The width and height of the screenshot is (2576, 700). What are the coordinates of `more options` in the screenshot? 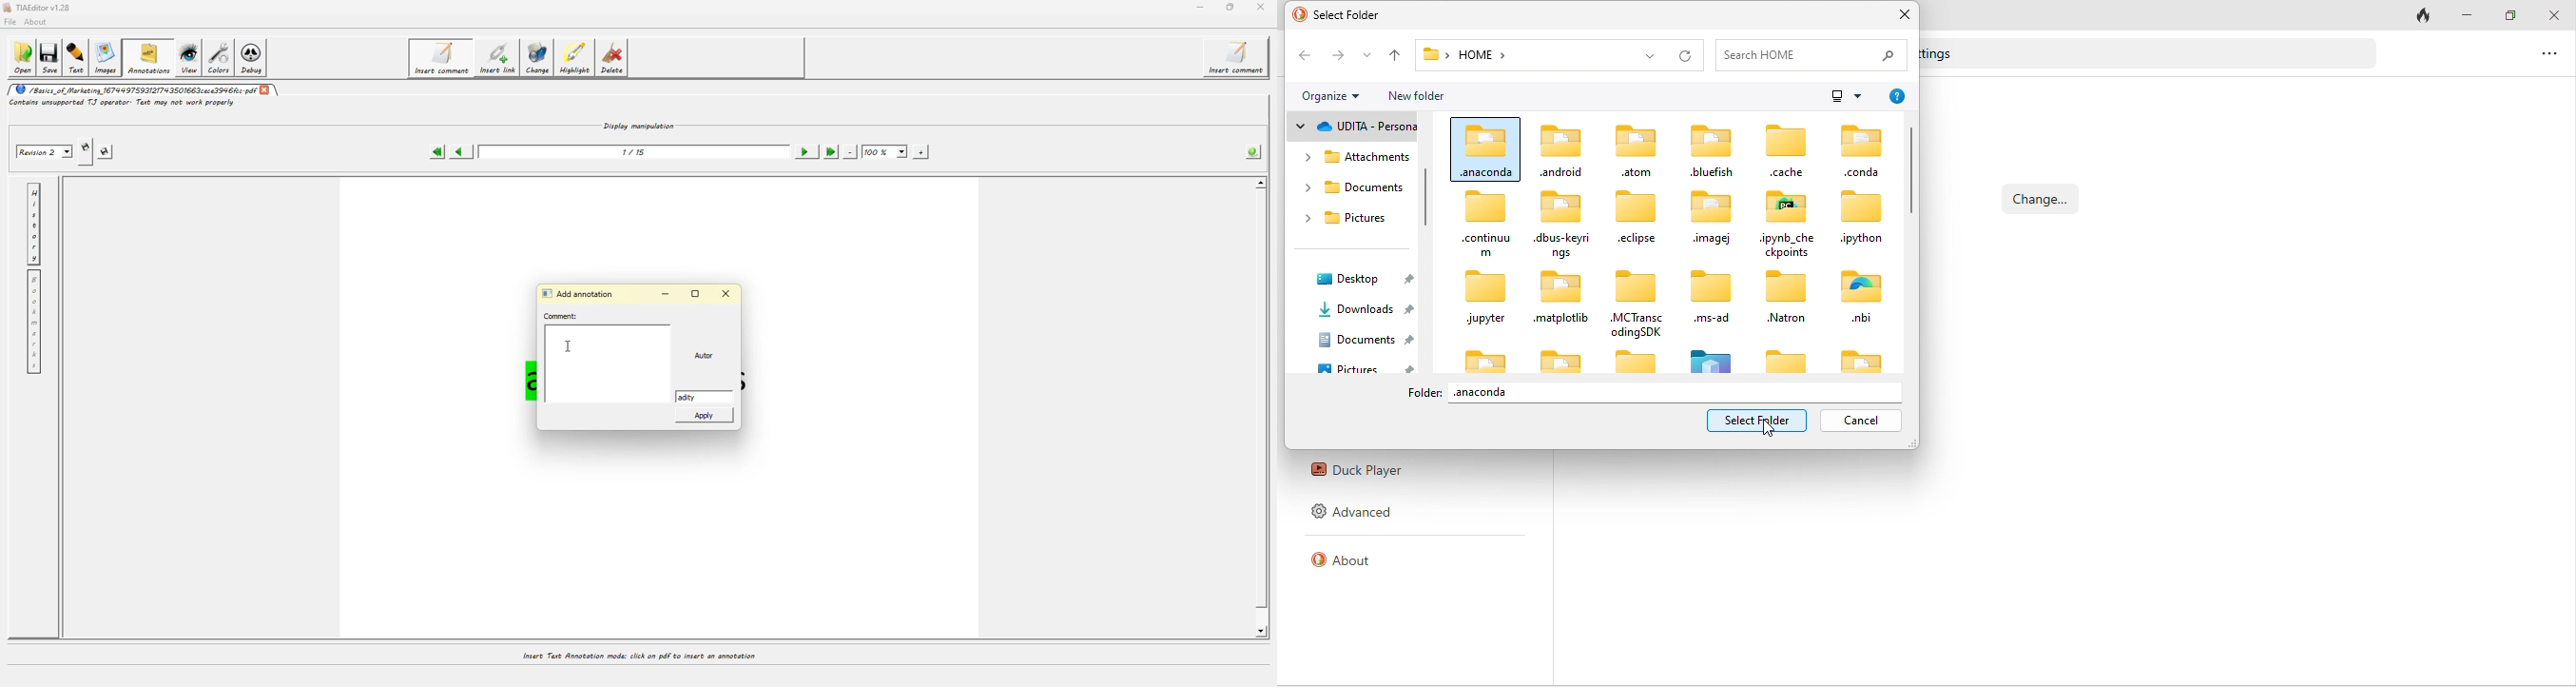 It's located at (1846, 94).